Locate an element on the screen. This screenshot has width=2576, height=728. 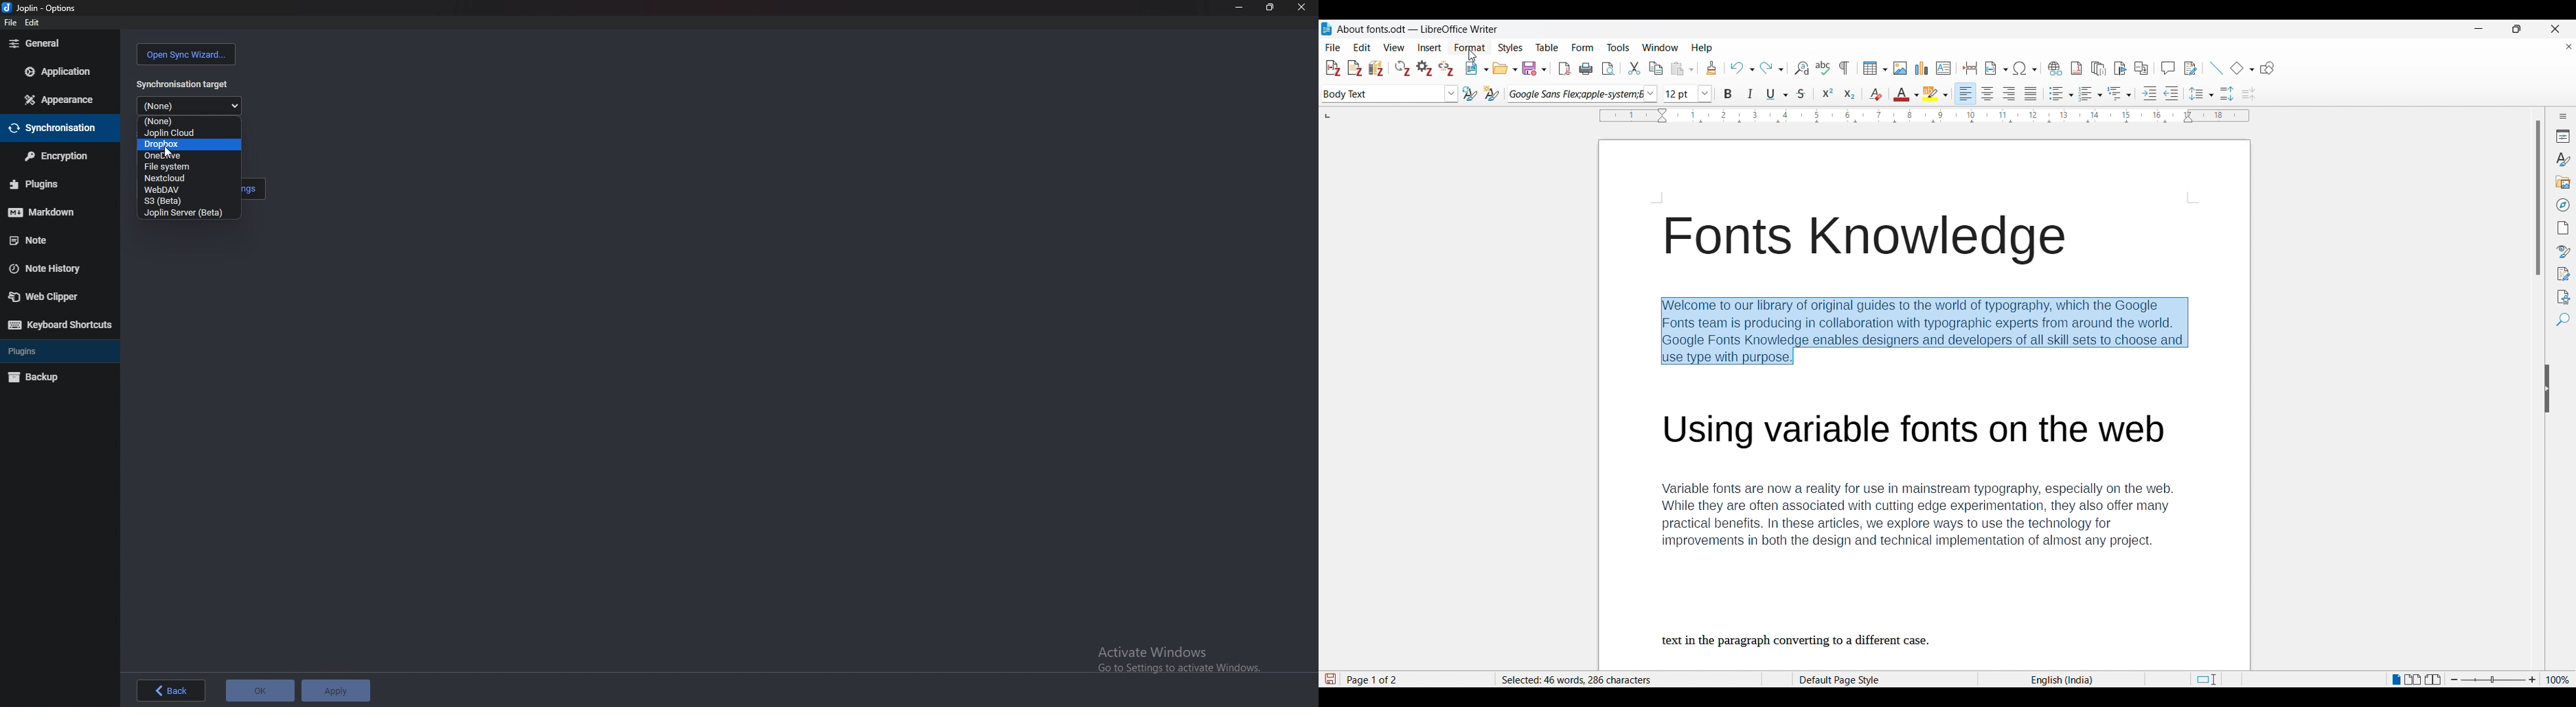
encryption is located at coordinates (60, 156).